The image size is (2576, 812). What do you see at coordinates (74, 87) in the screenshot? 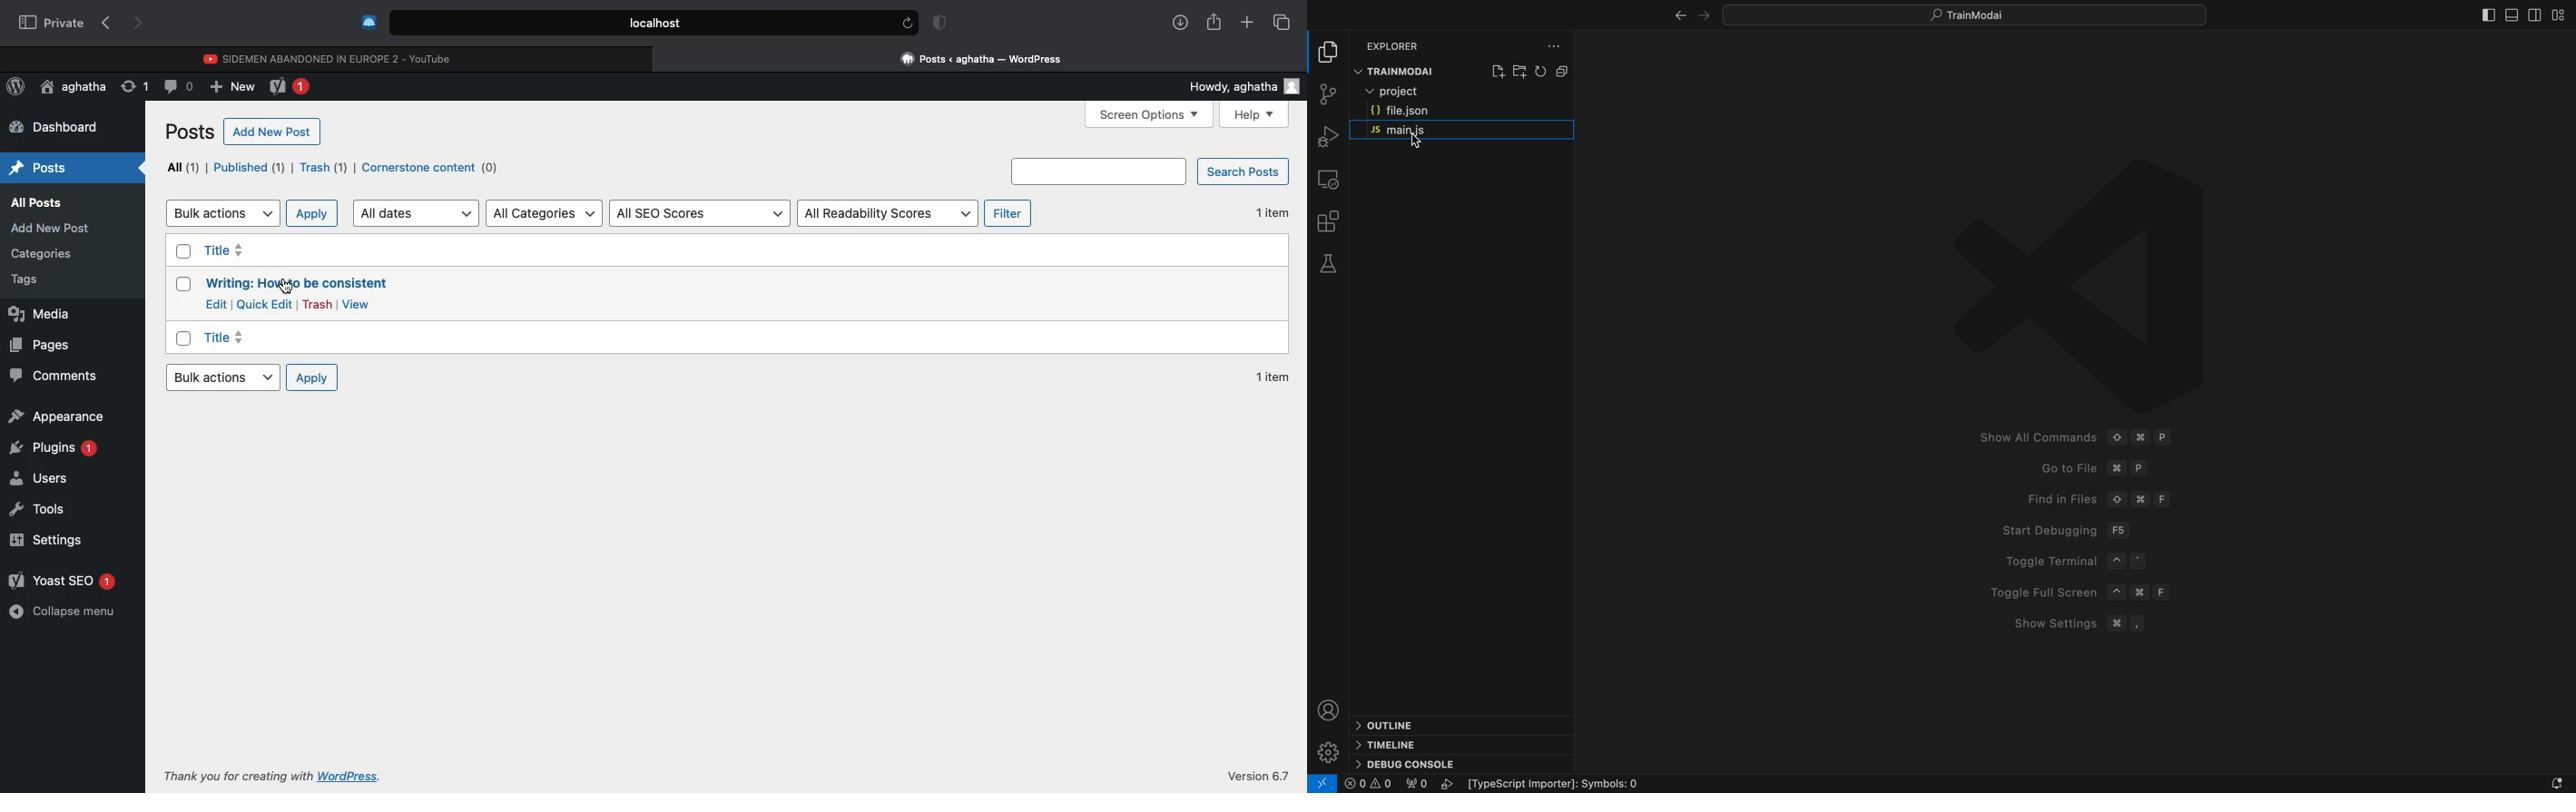
I see `User` at bounding box center [74, 87].